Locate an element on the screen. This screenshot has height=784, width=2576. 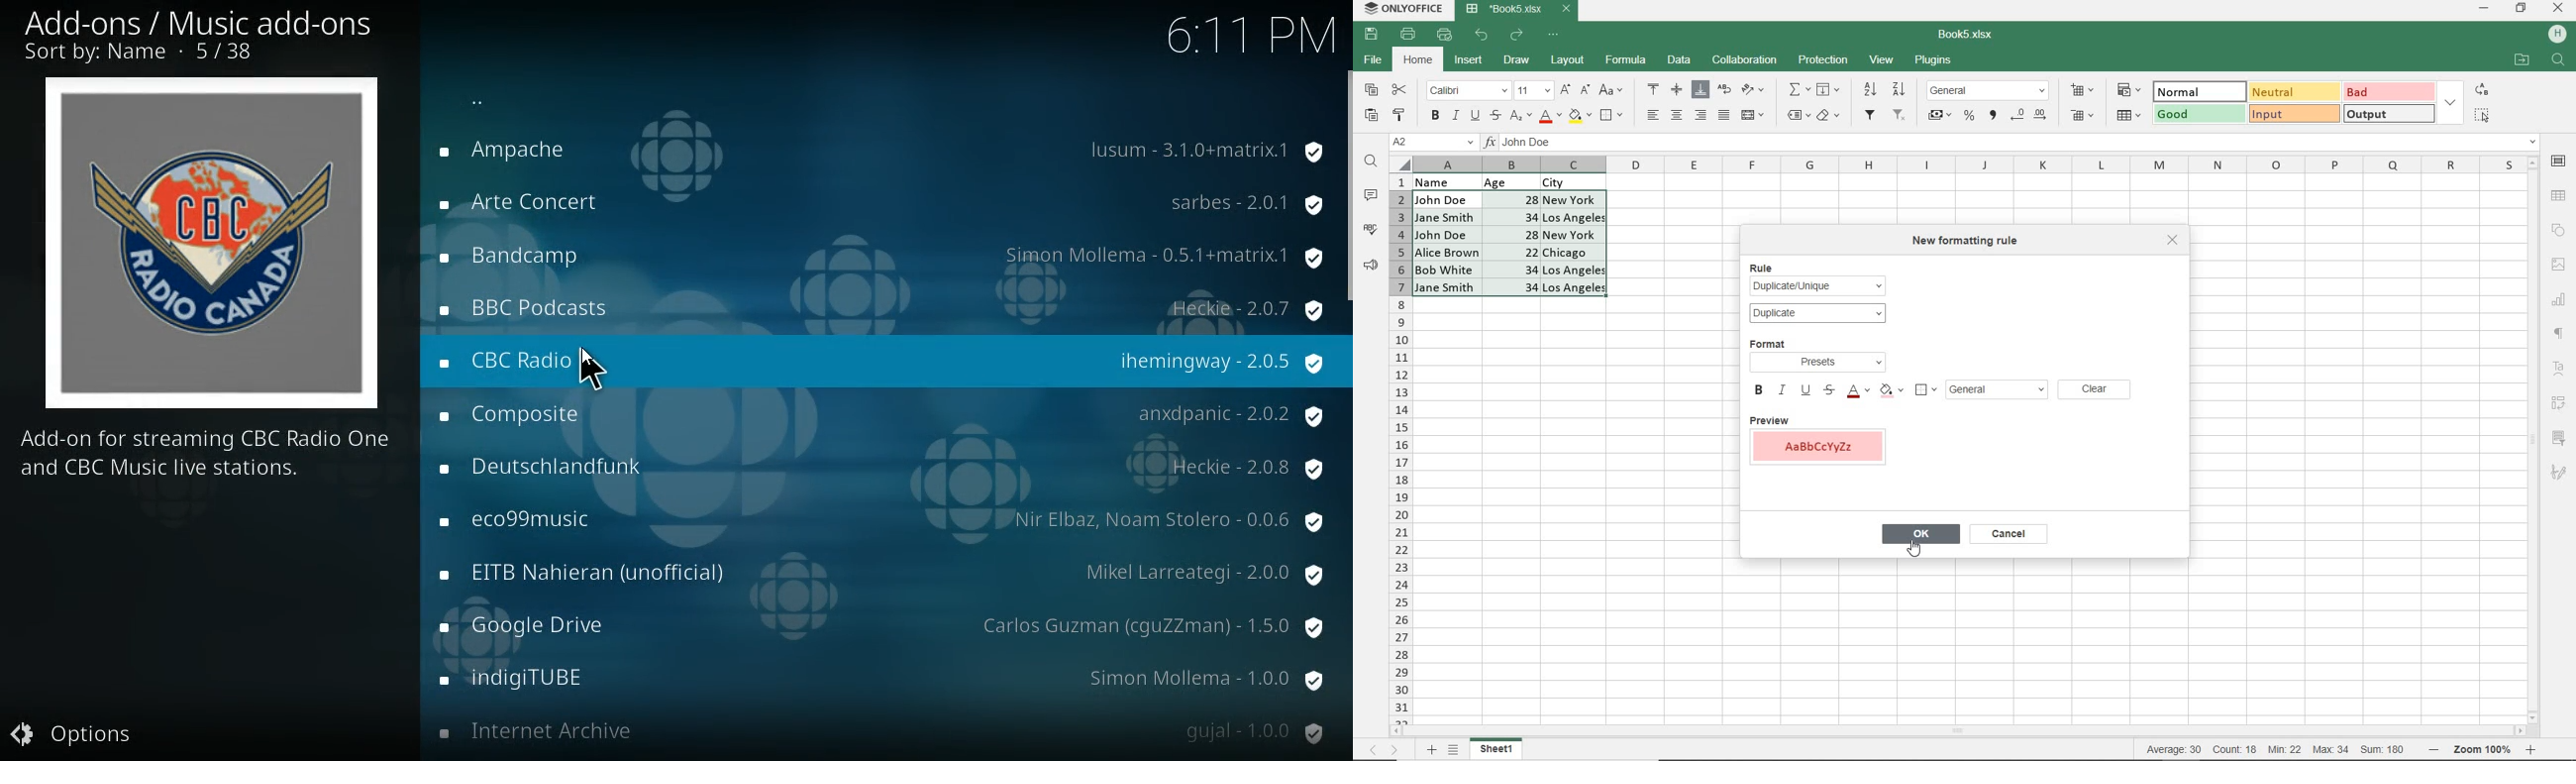
DECREMENT FONT SIZE is located at coordinates (1585, 89).